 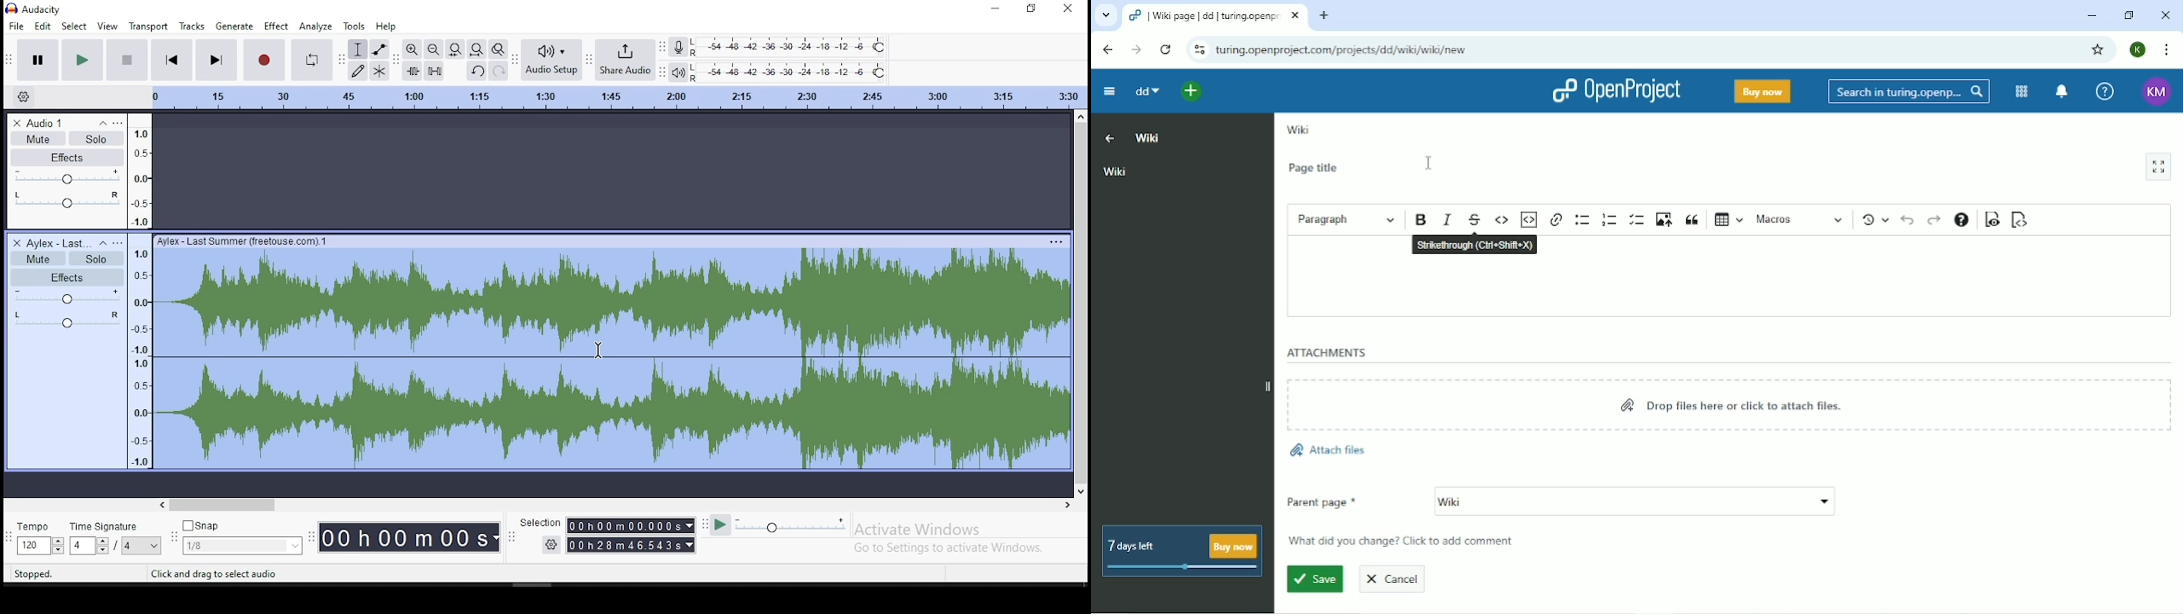 What do you see at coordinates (103, 244) in the screenshot?
I see `collapse` at bounding box center [103, 244].